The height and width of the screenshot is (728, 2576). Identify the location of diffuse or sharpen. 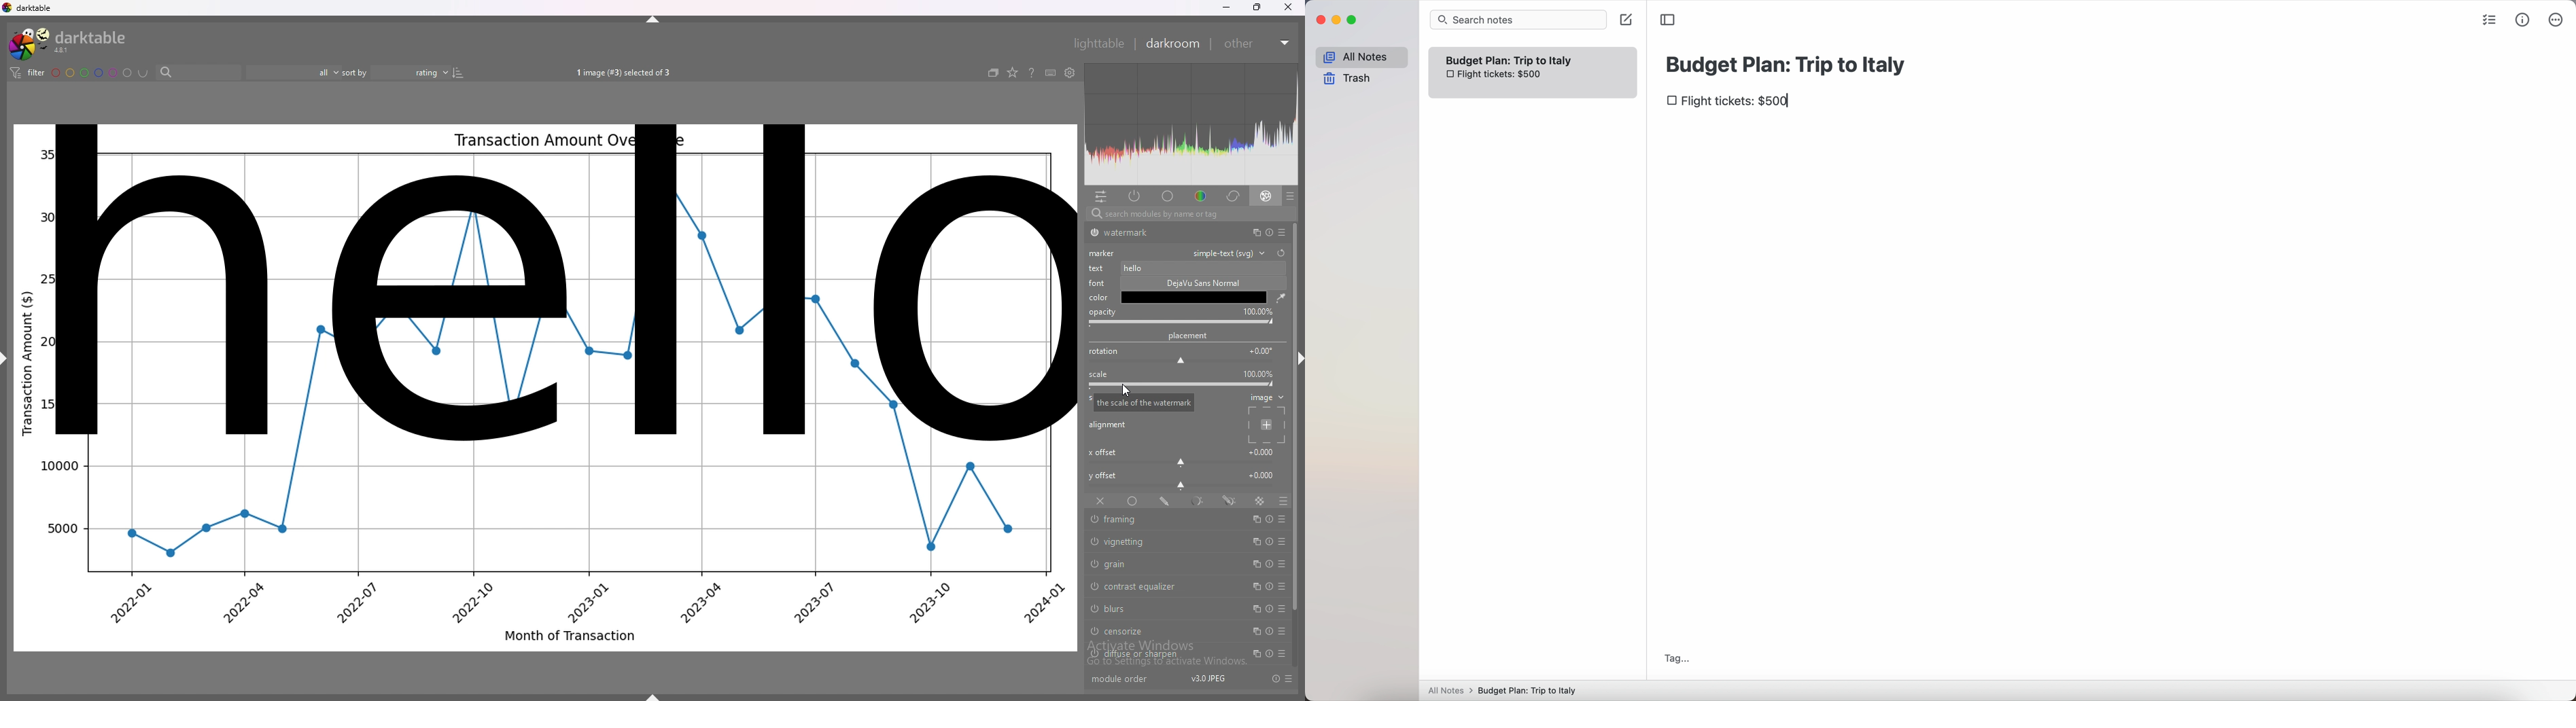
(1162, 654).